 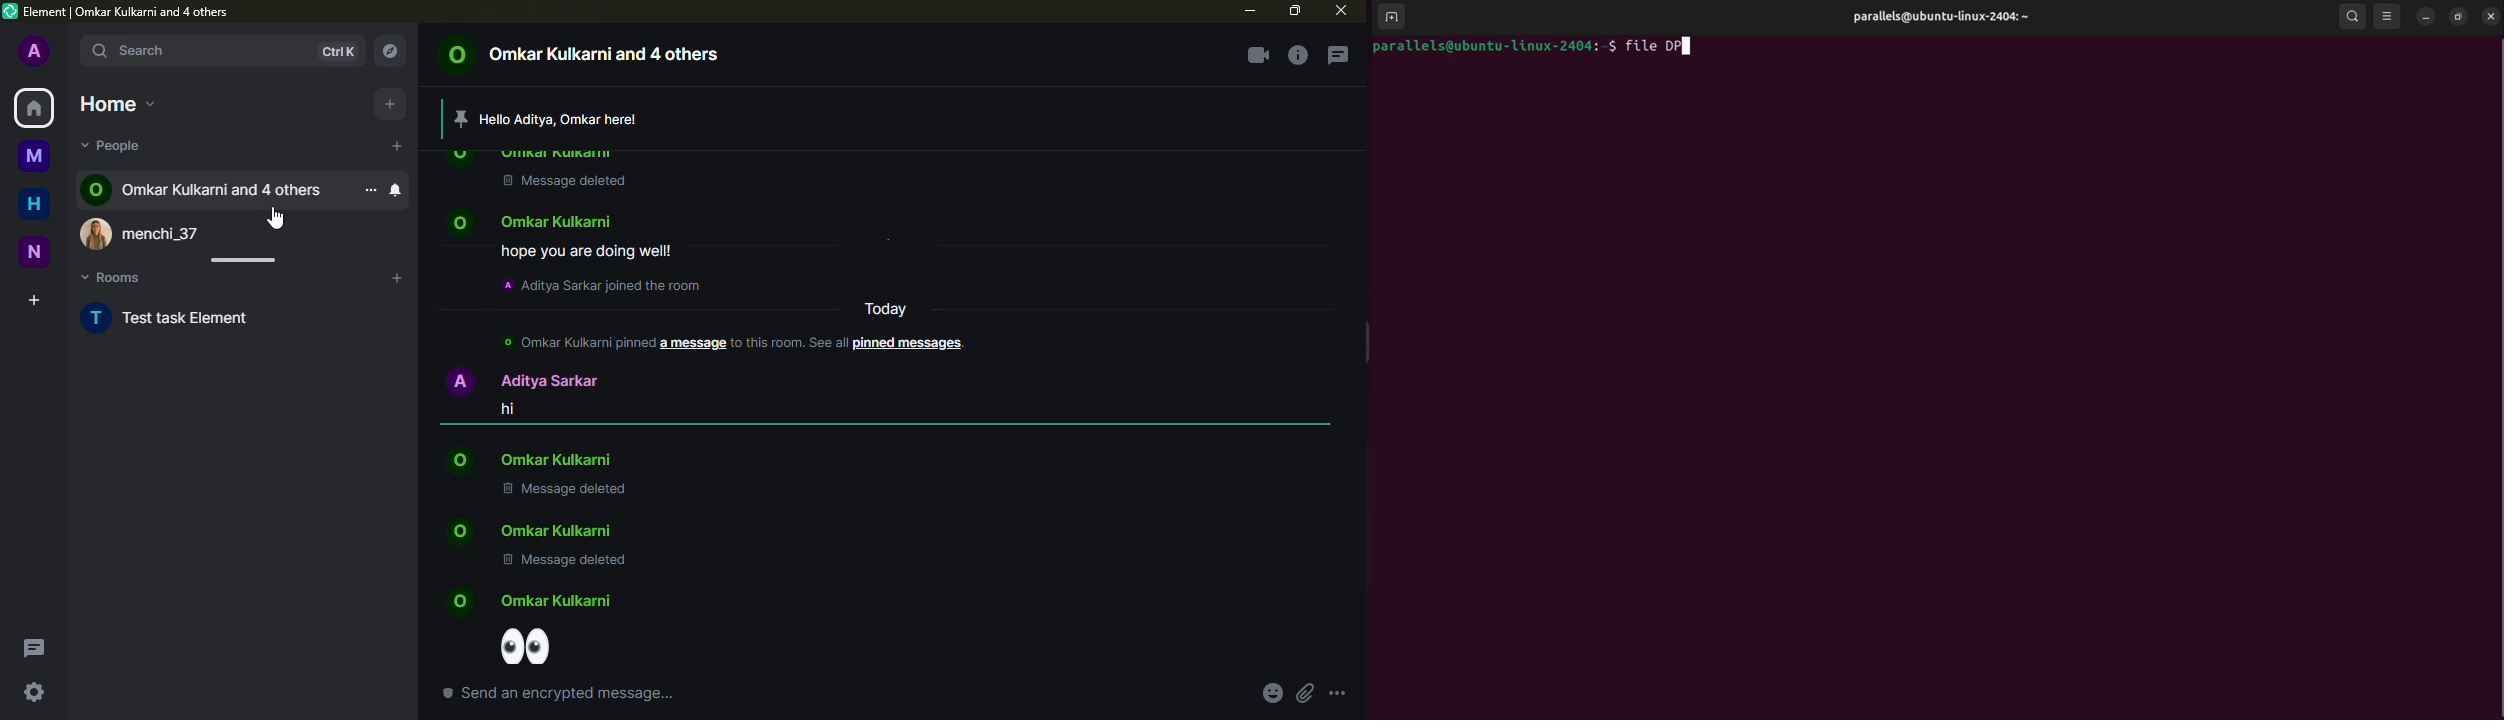 What do you see at coordinates (608, 285) in the screenshot?
I see `aditya sarkar joined the room` at bounding box center [608, 285].